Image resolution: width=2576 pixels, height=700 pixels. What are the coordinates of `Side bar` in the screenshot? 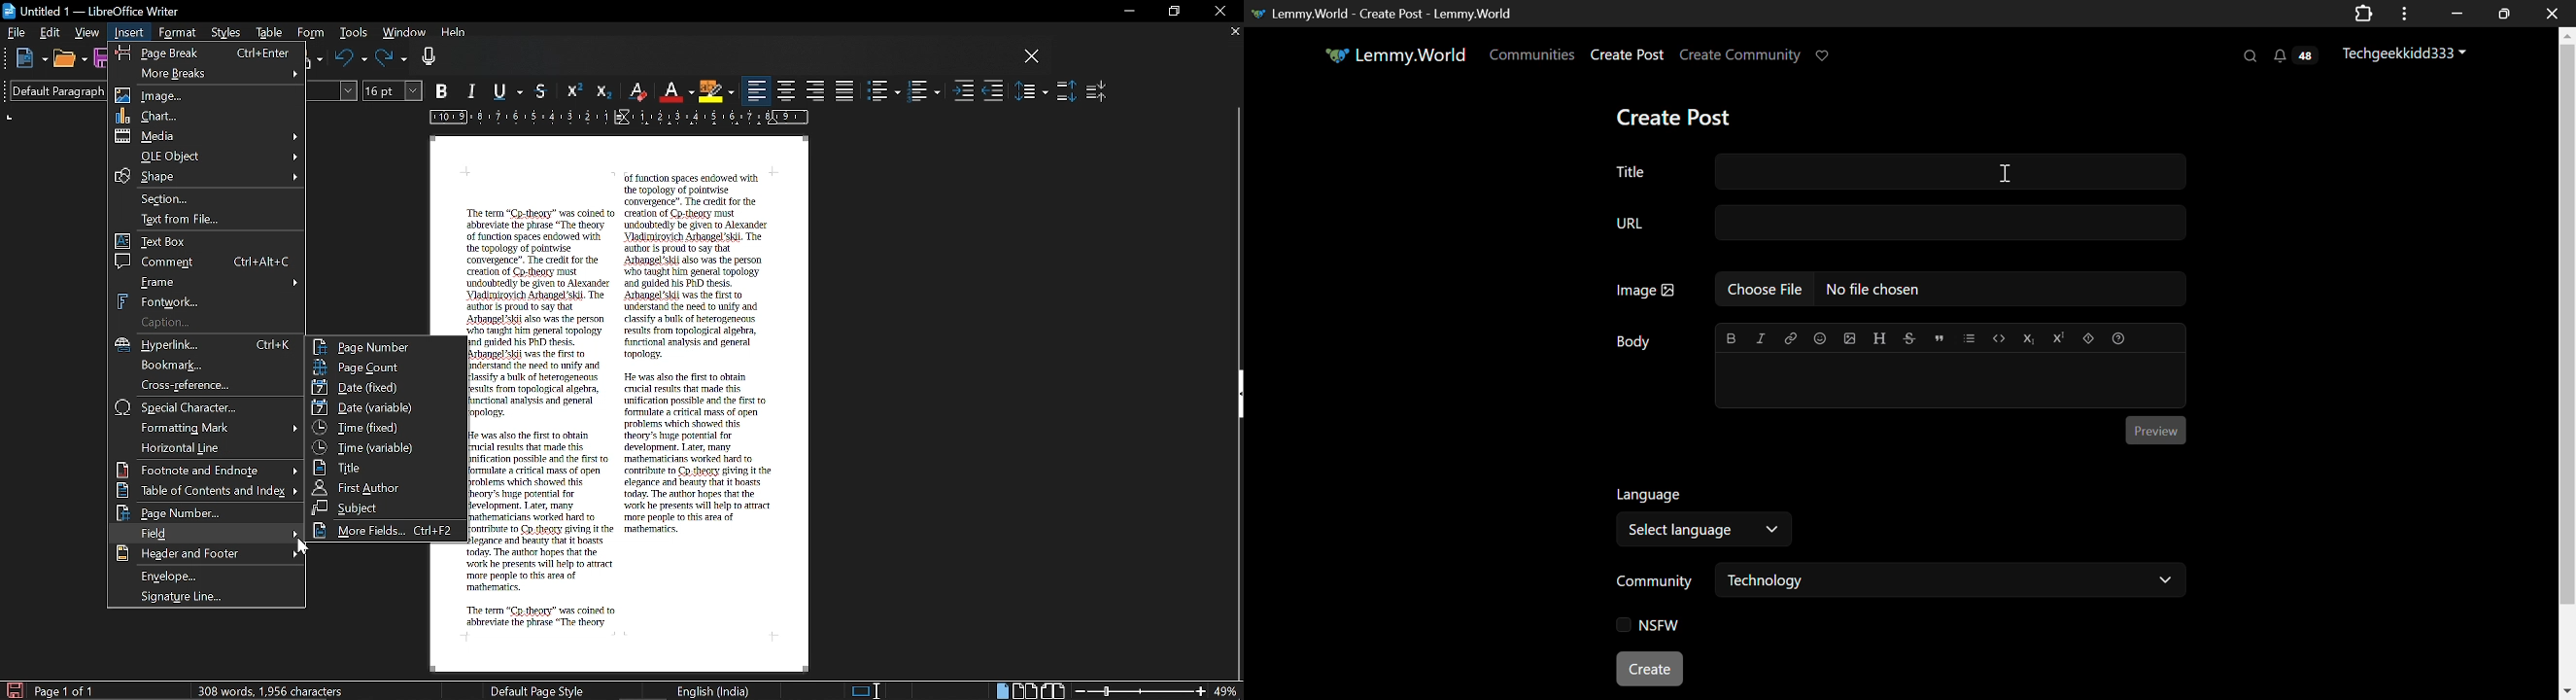 It's located at (1236, 397).